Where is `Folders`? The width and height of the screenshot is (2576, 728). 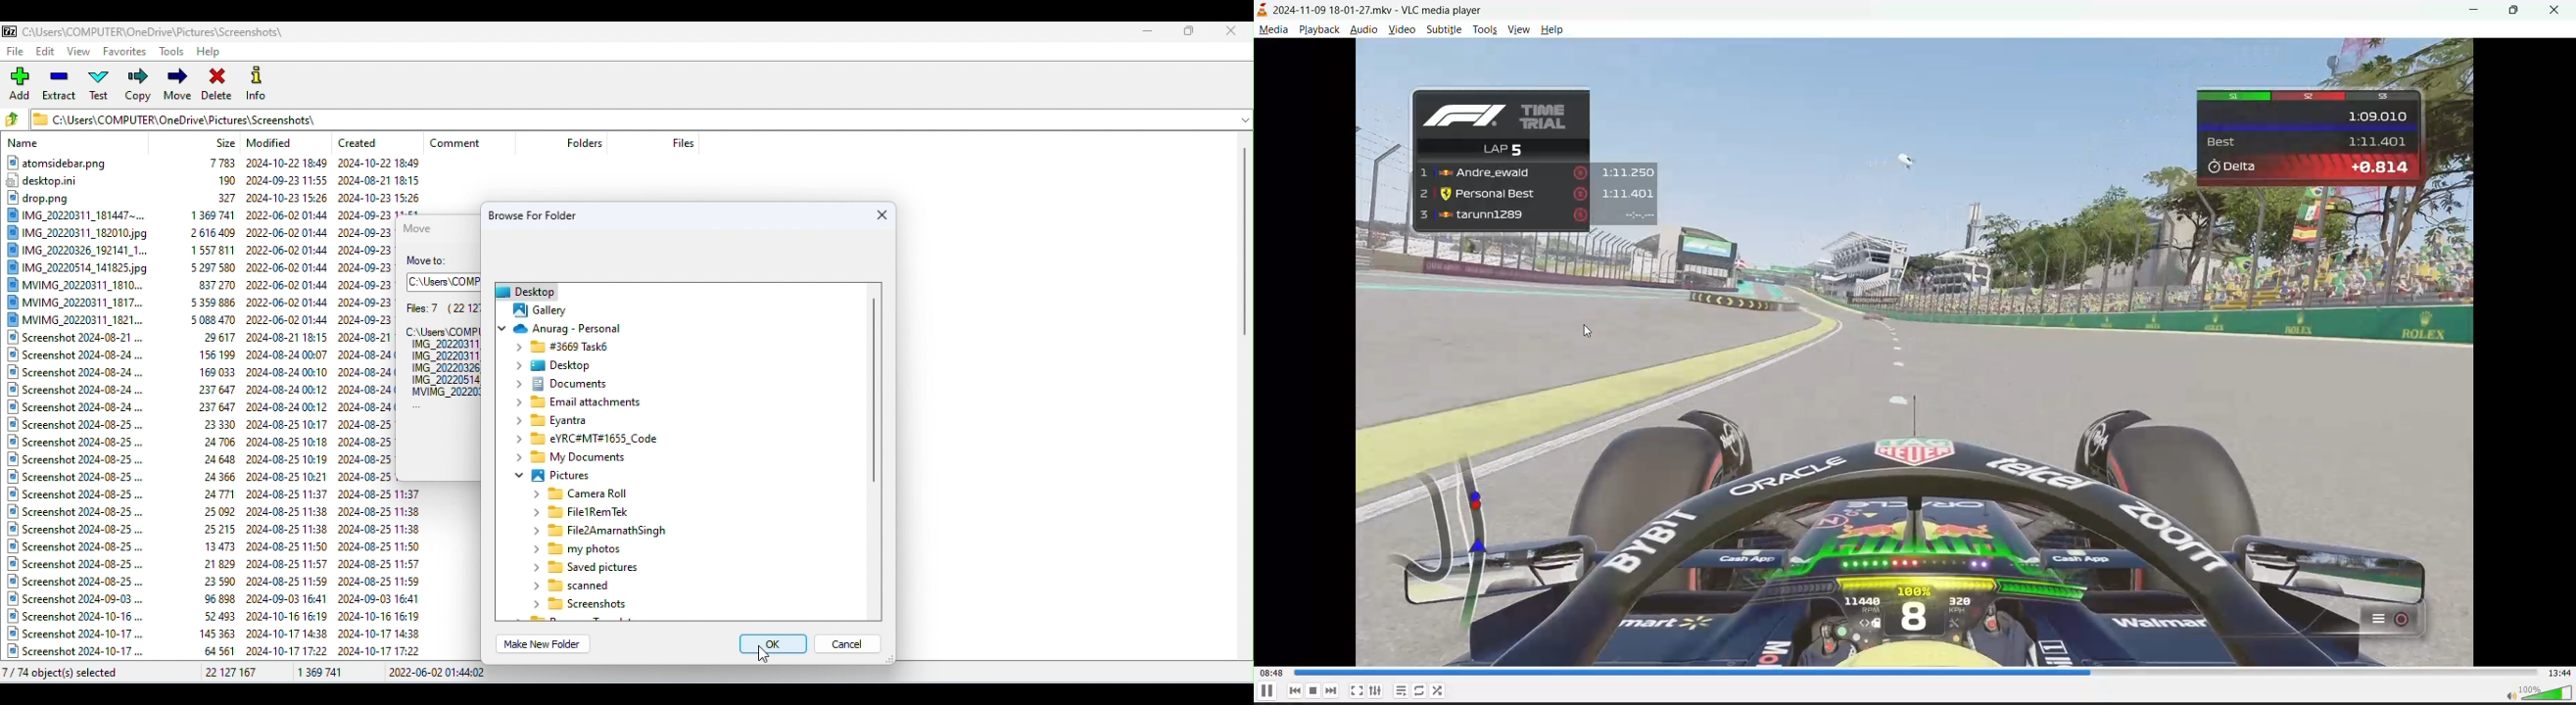
Folders is located at coordinates (587, 143).